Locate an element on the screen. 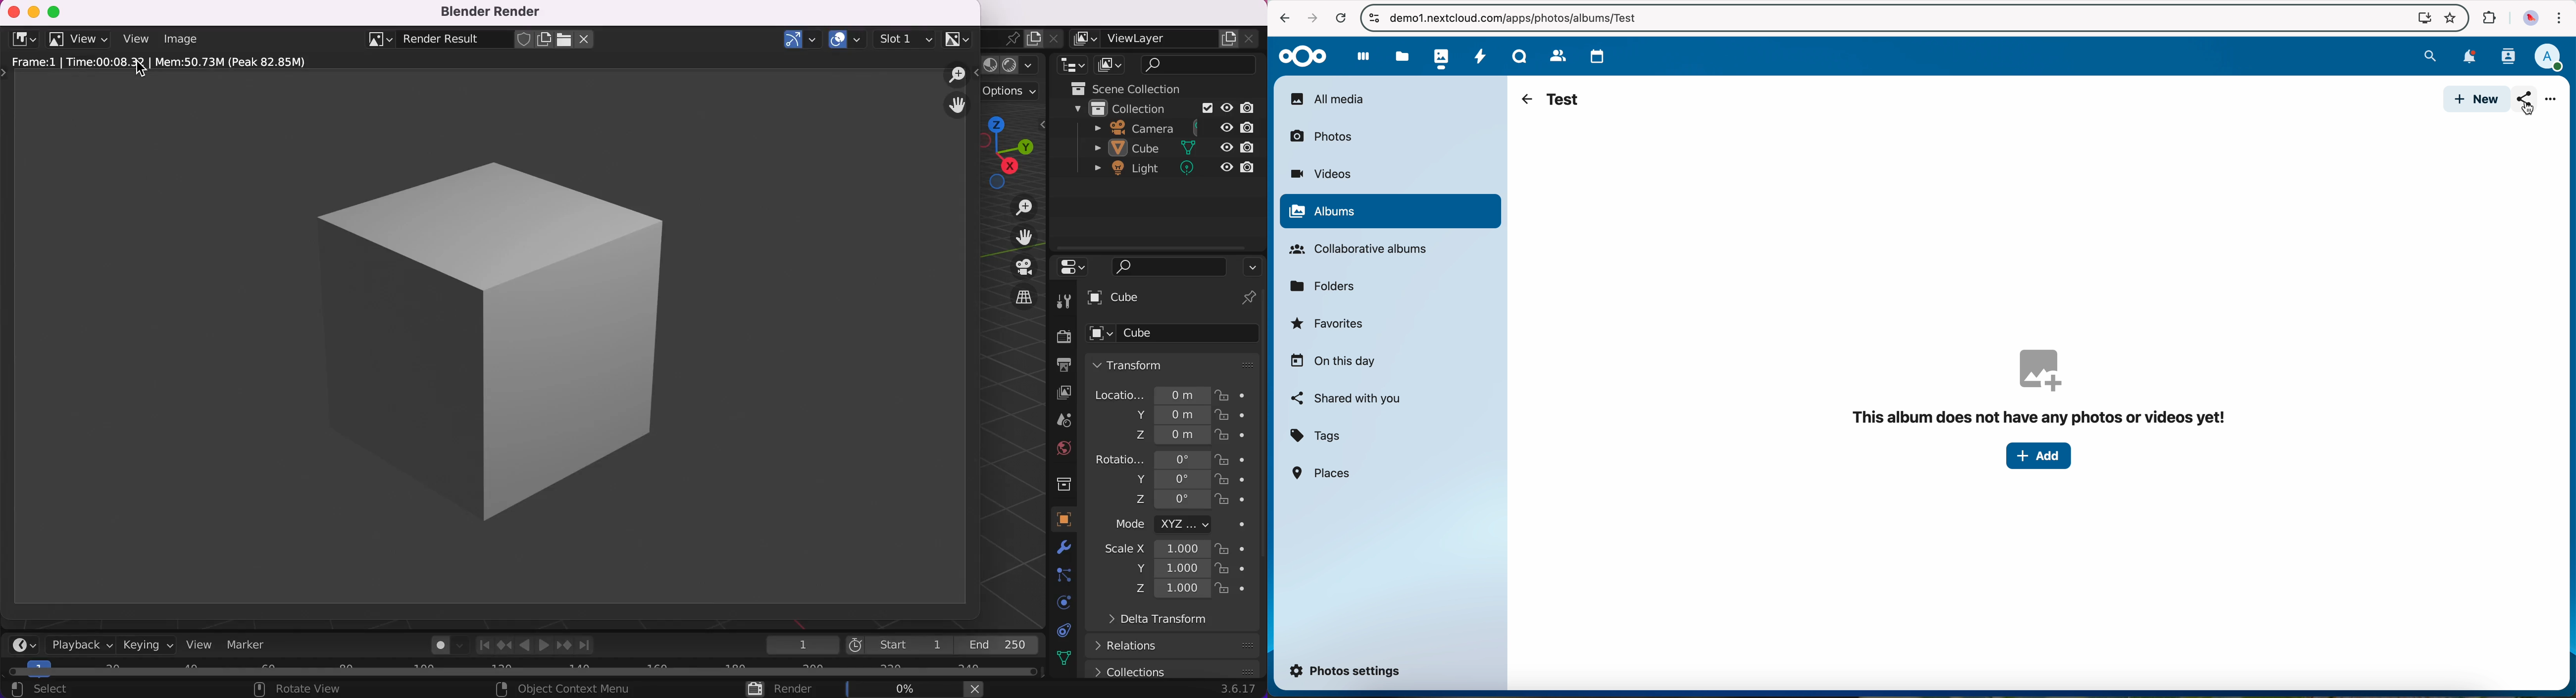  new image is located at coordinates (545, 40).